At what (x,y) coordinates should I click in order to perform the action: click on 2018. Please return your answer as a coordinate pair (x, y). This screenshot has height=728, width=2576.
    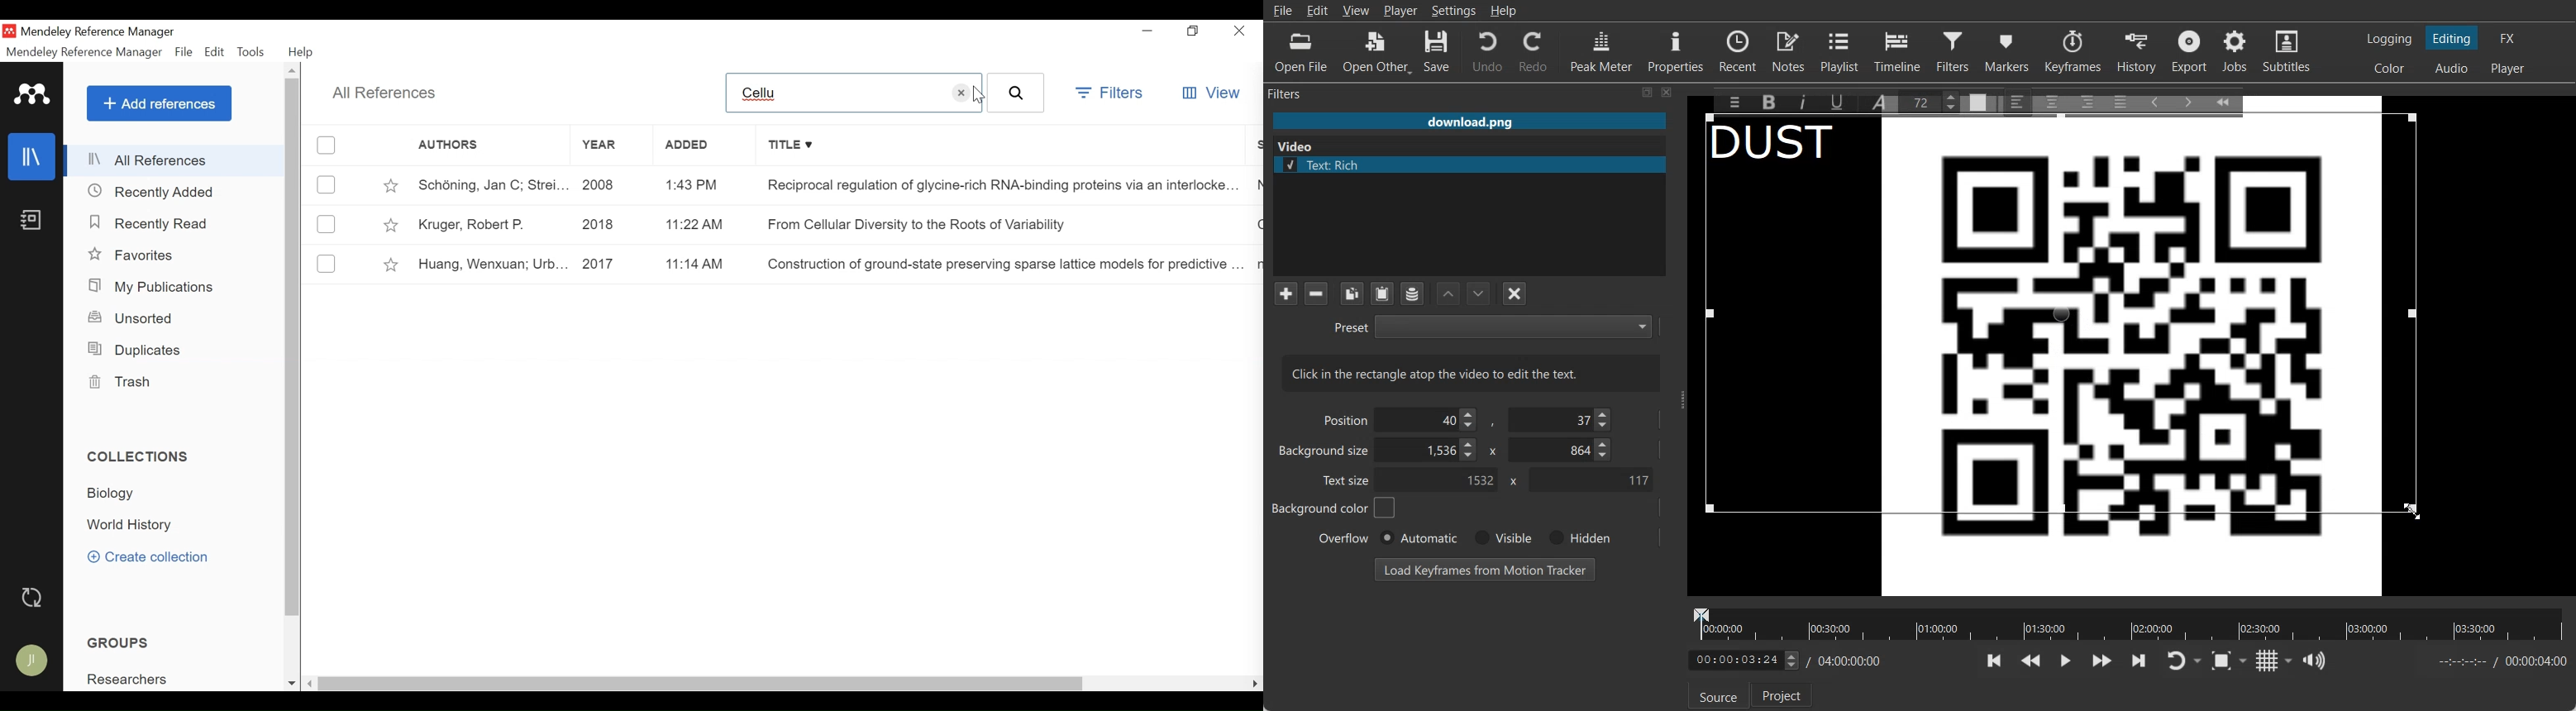
    Looking at the image, I should click on (613, 224).